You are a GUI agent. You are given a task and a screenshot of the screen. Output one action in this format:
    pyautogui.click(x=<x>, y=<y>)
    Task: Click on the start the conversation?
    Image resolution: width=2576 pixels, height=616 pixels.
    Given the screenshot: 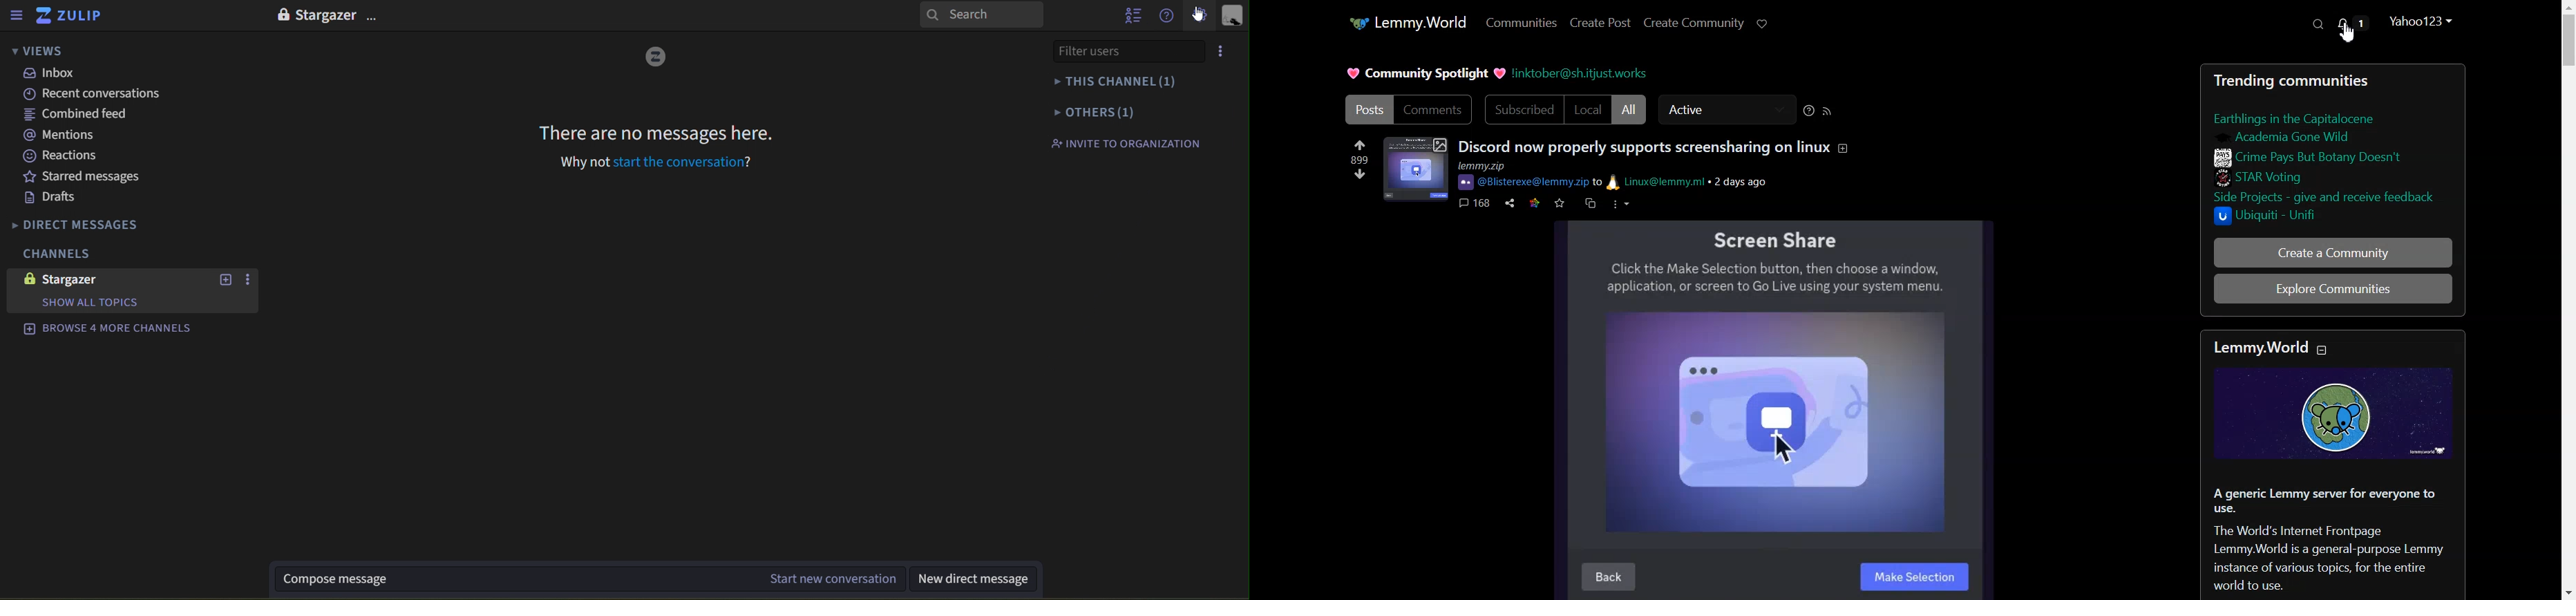 What is the action you would take?
    pyautogui.click(x=687, y=164)
    